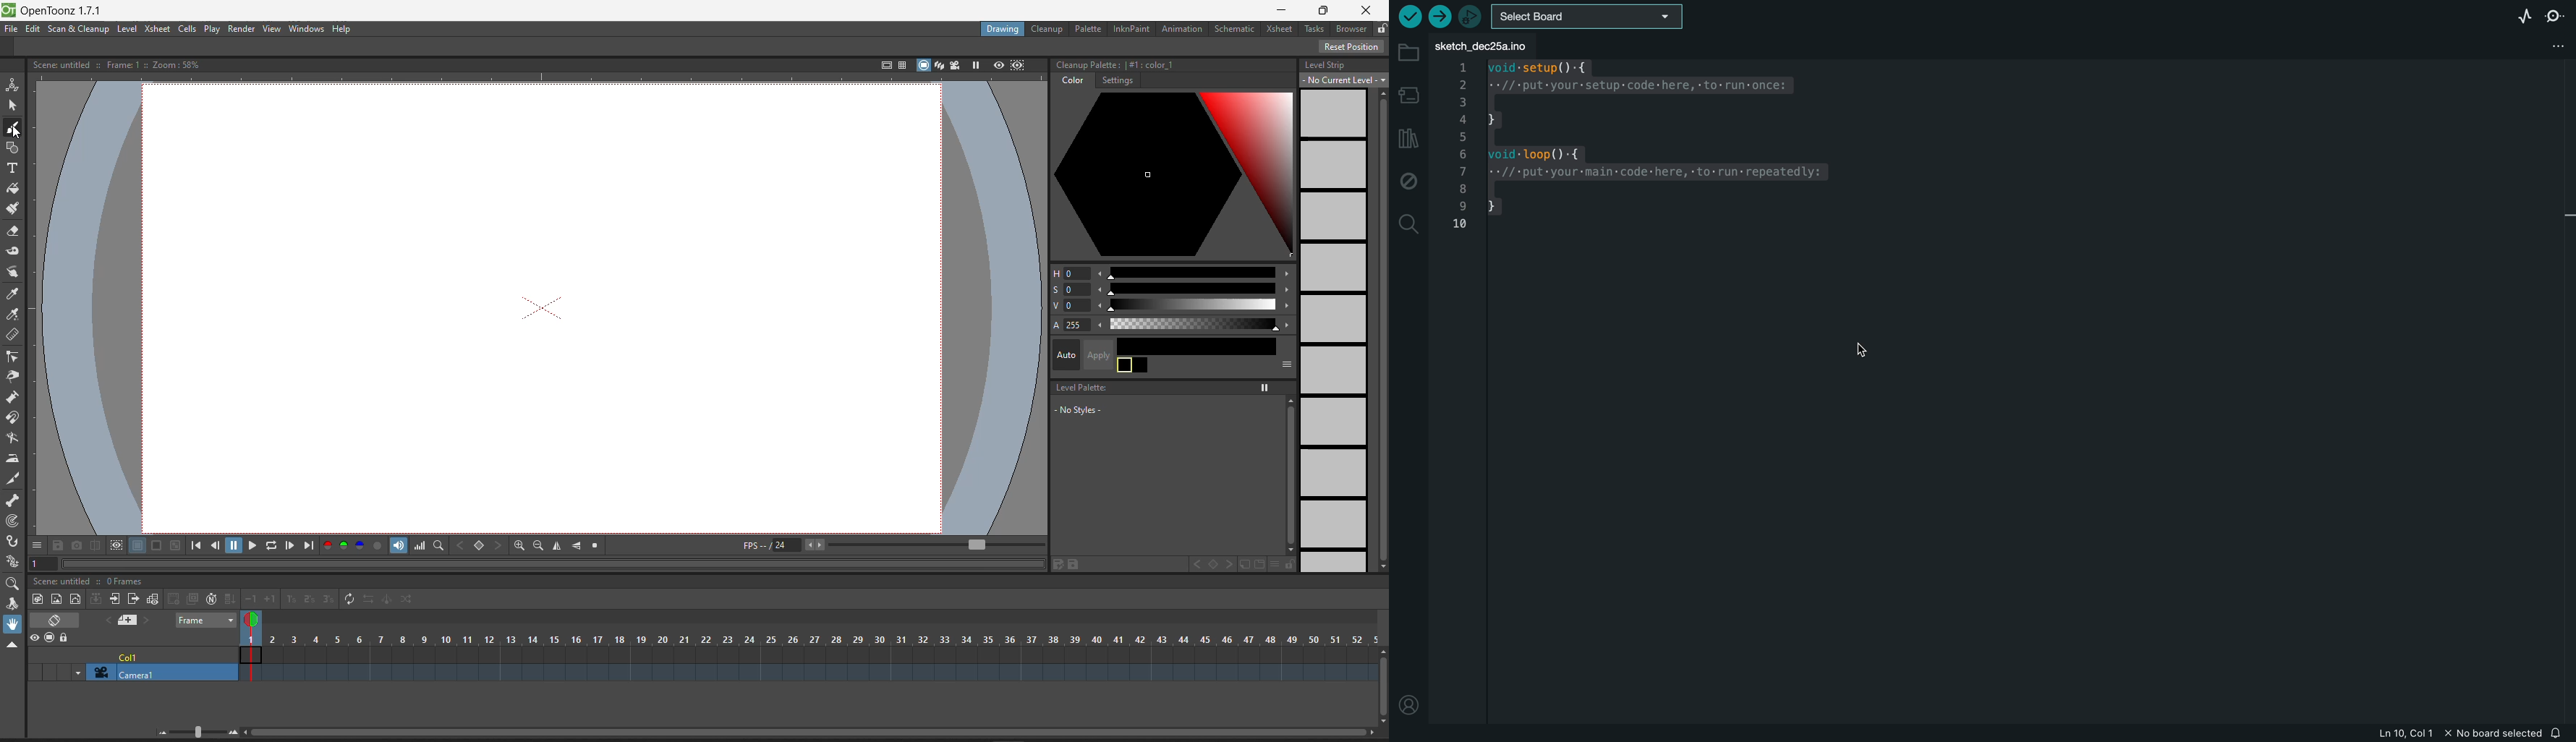  I want to click on cells, so click(187, 29).